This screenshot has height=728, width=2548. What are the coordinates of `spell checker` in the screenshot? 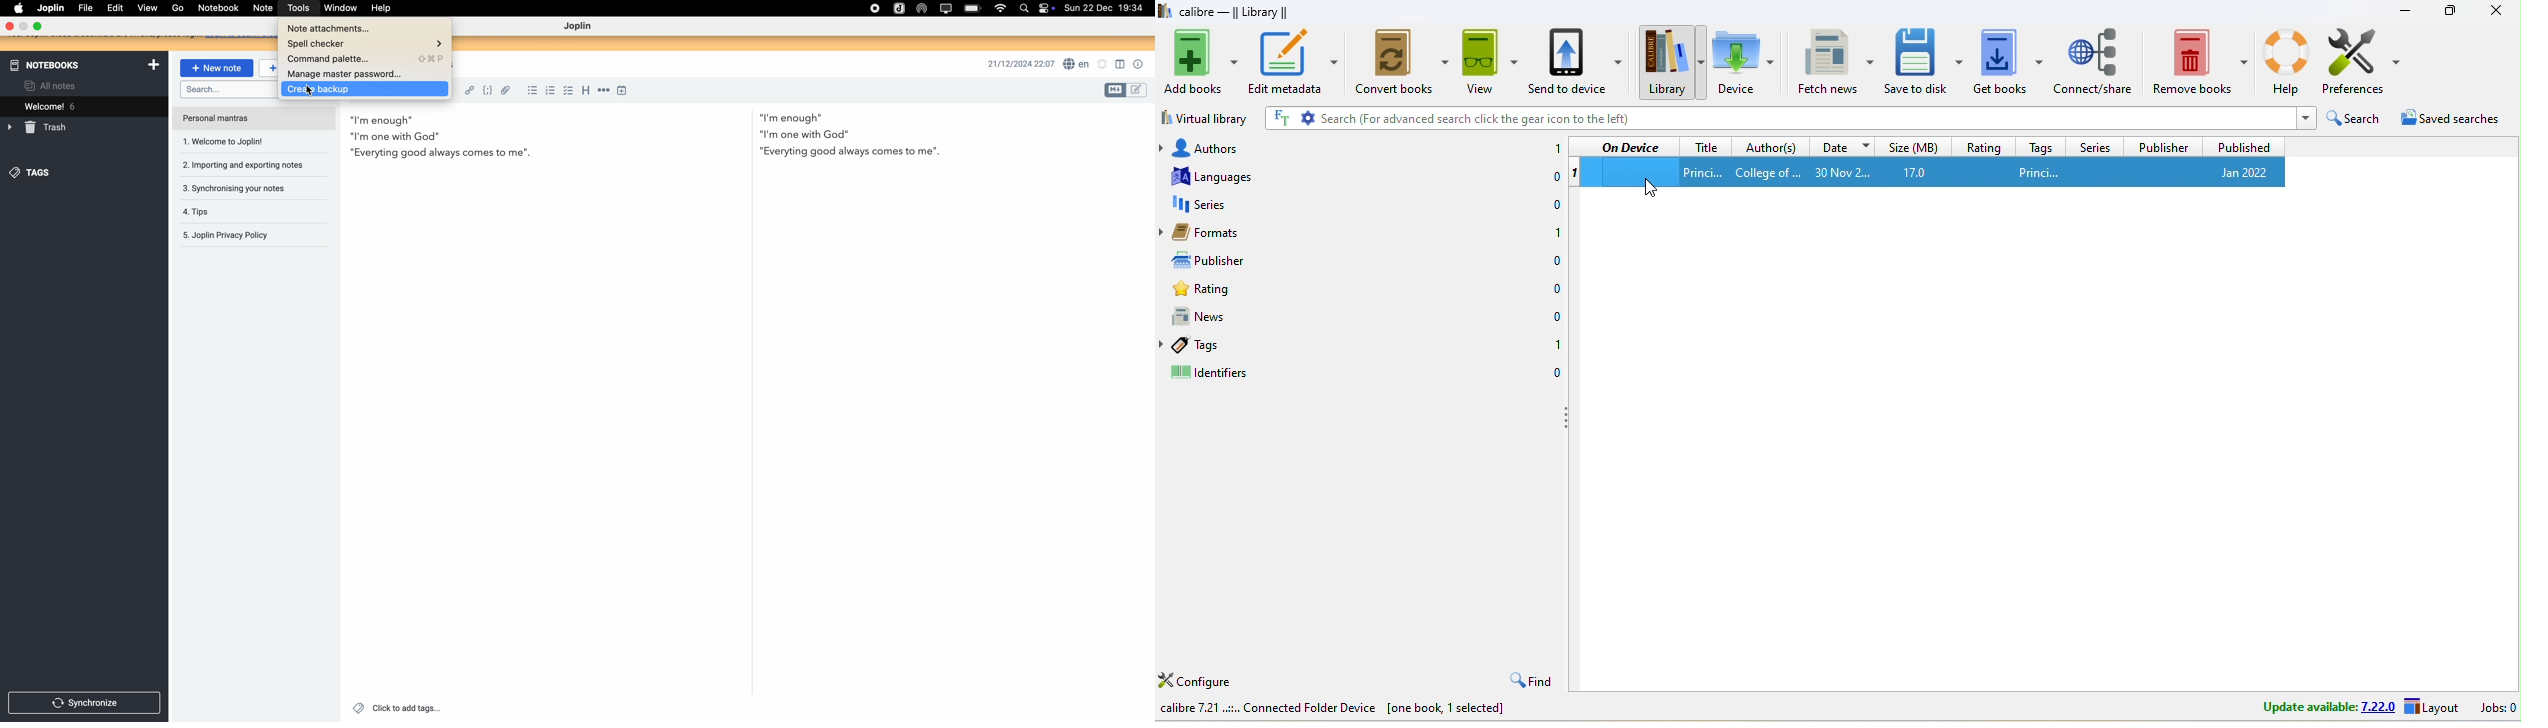 It's located at (368, 44).